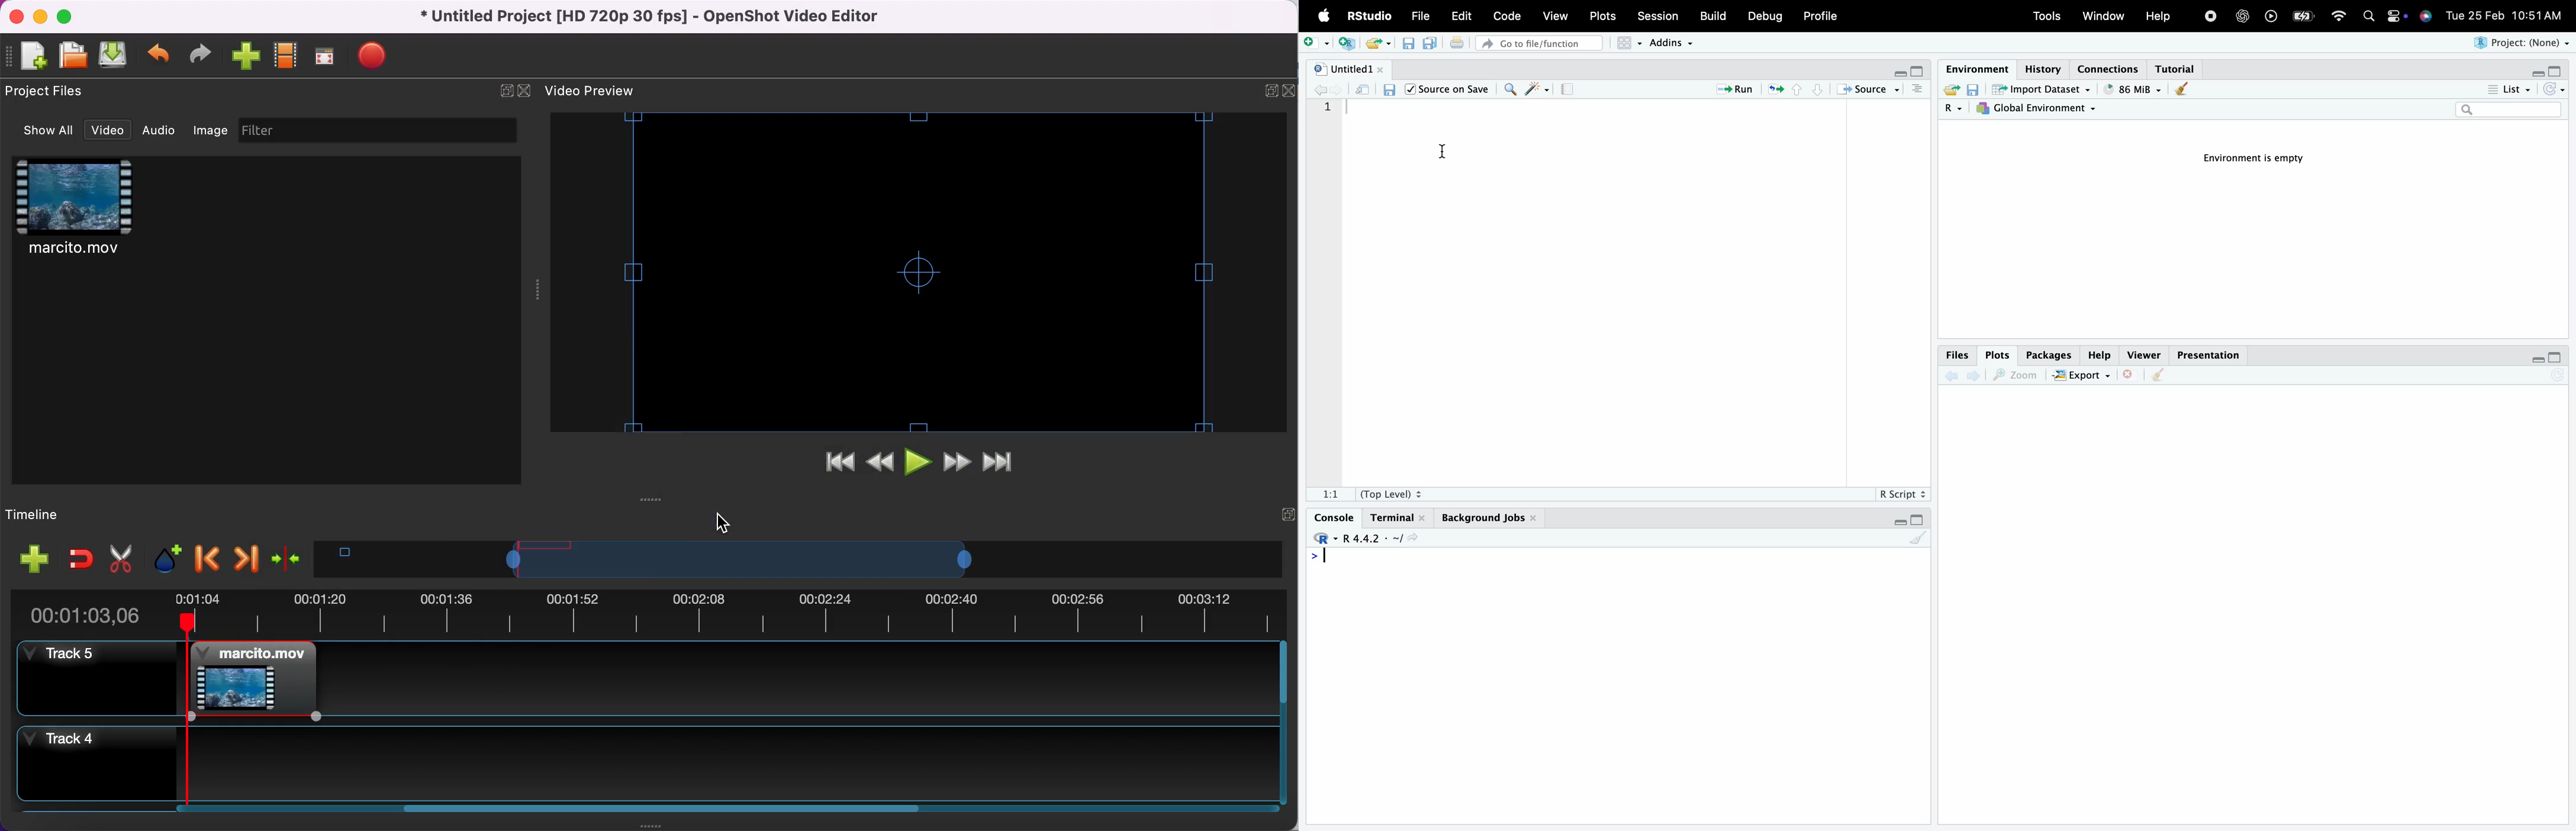 Image resolution: width=2576 pixels, height=840 pixels. I want to click on stop, so click(2211, 15).